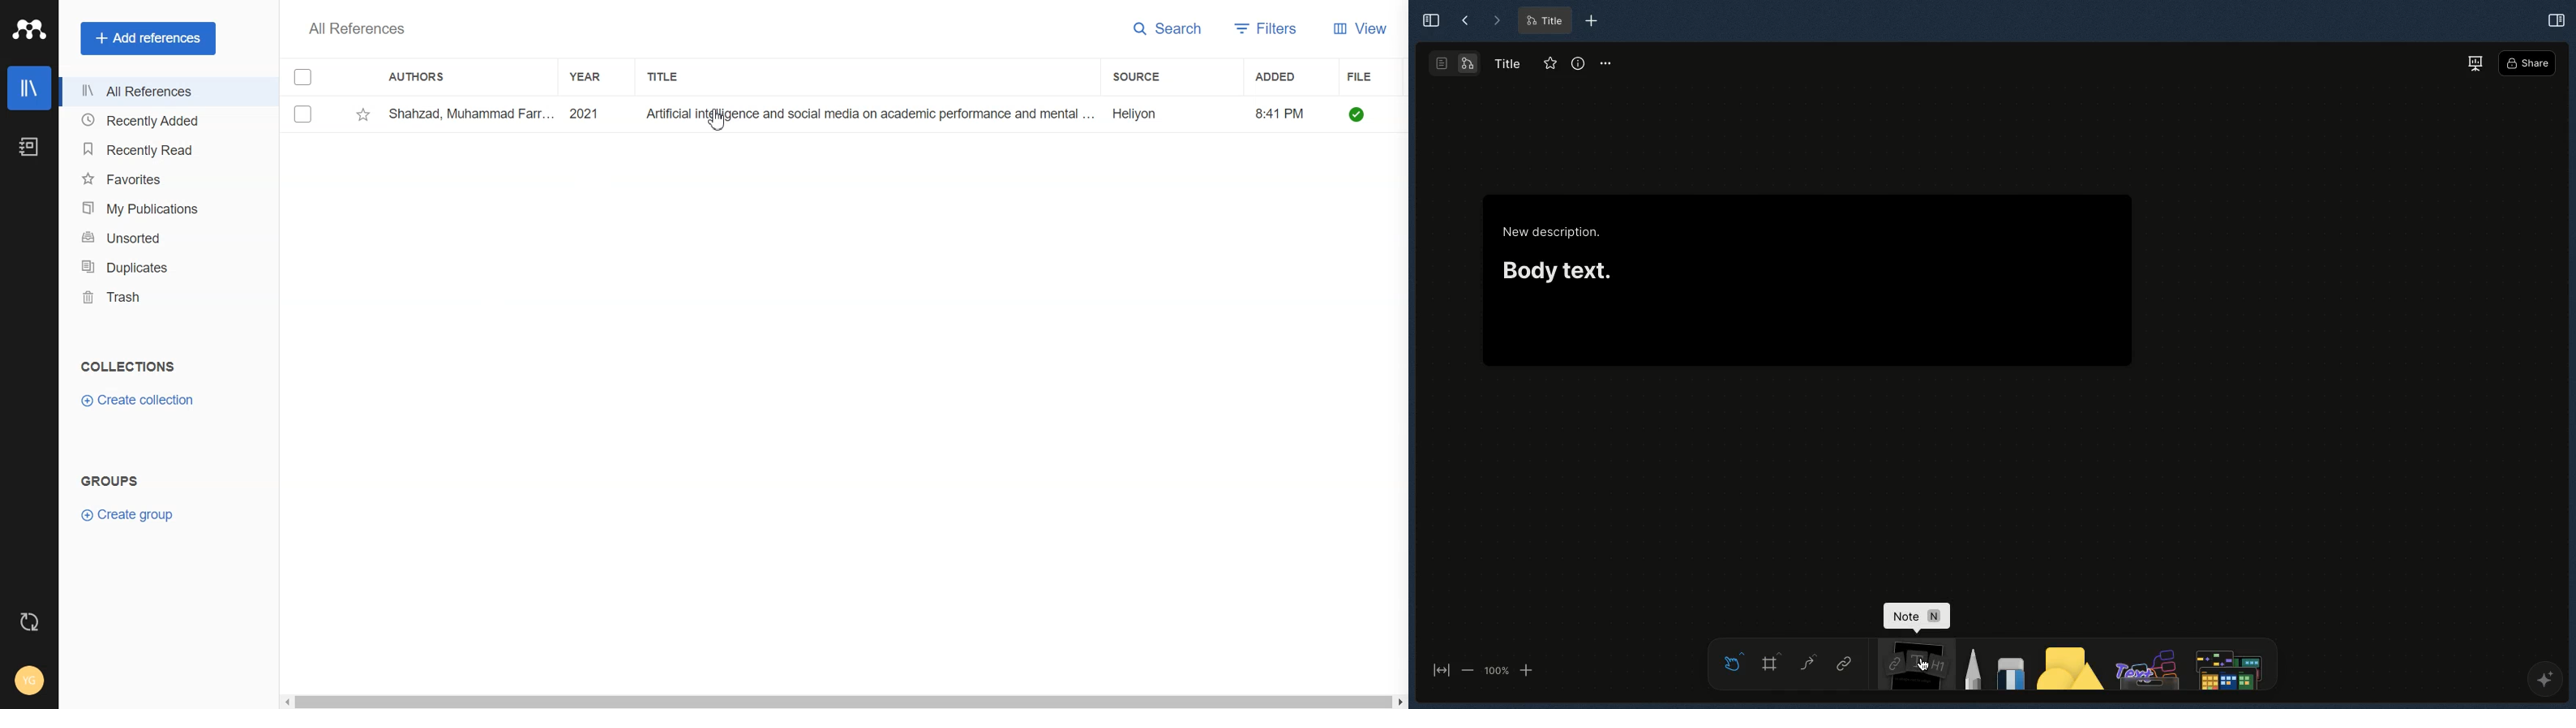 This screenshot has height=728, width=2576. Describe the element at coordinates (869, 114) in the screenshot. I see `Artificial Intelligence and social media on academic performance and mental...` at that location.